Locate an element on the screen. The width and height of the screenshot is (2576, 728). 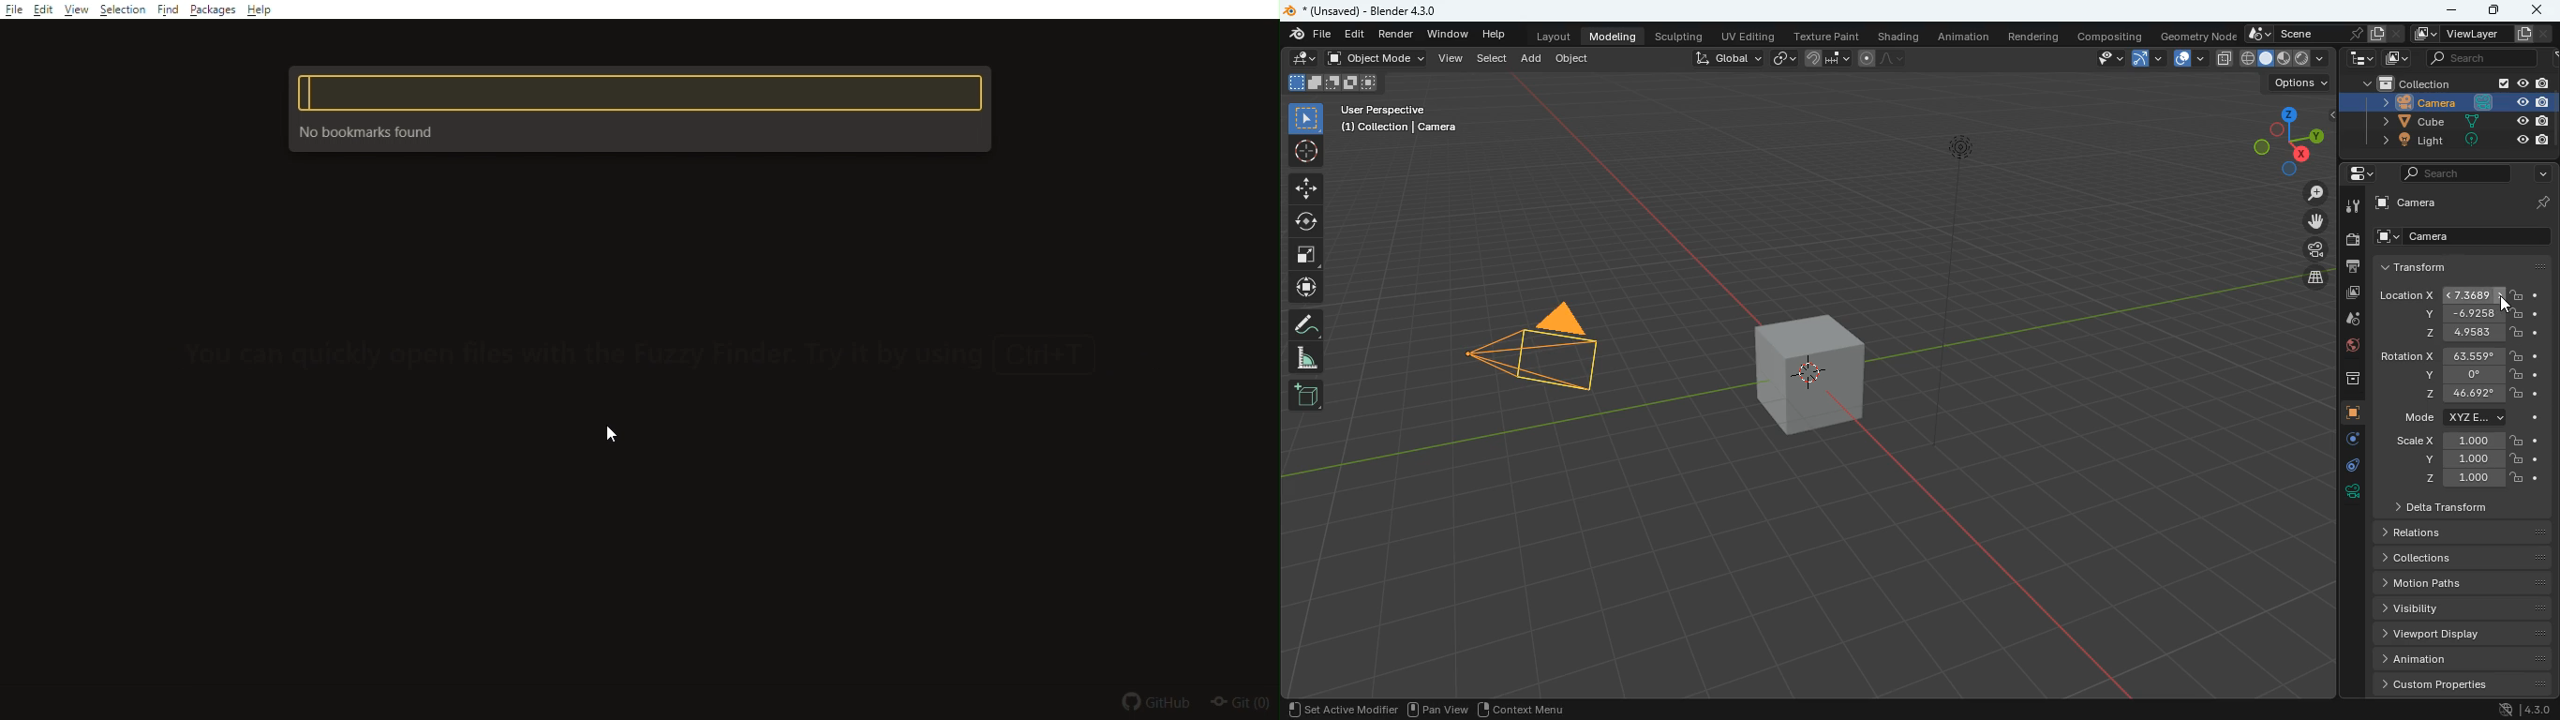
view is located at coordinates (1452, 61).